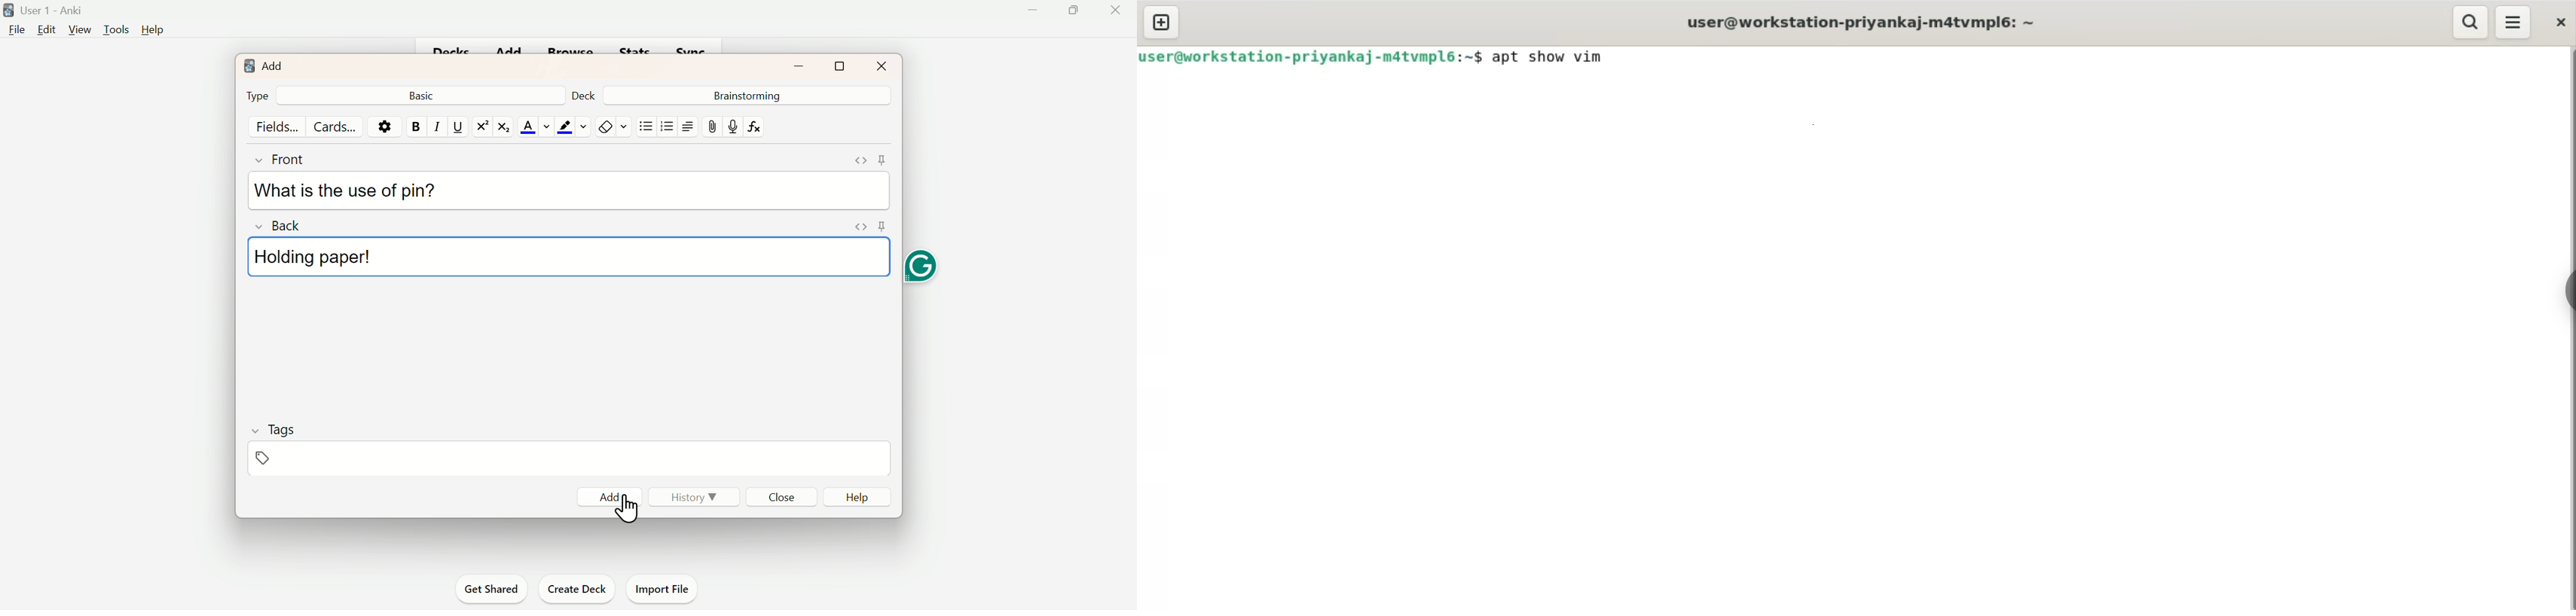 The height and width of the screenshot is (616, 2576). Describe the element at coordinates (45, 12) in the screenshot. I see `User 1 - Anki` at that location.